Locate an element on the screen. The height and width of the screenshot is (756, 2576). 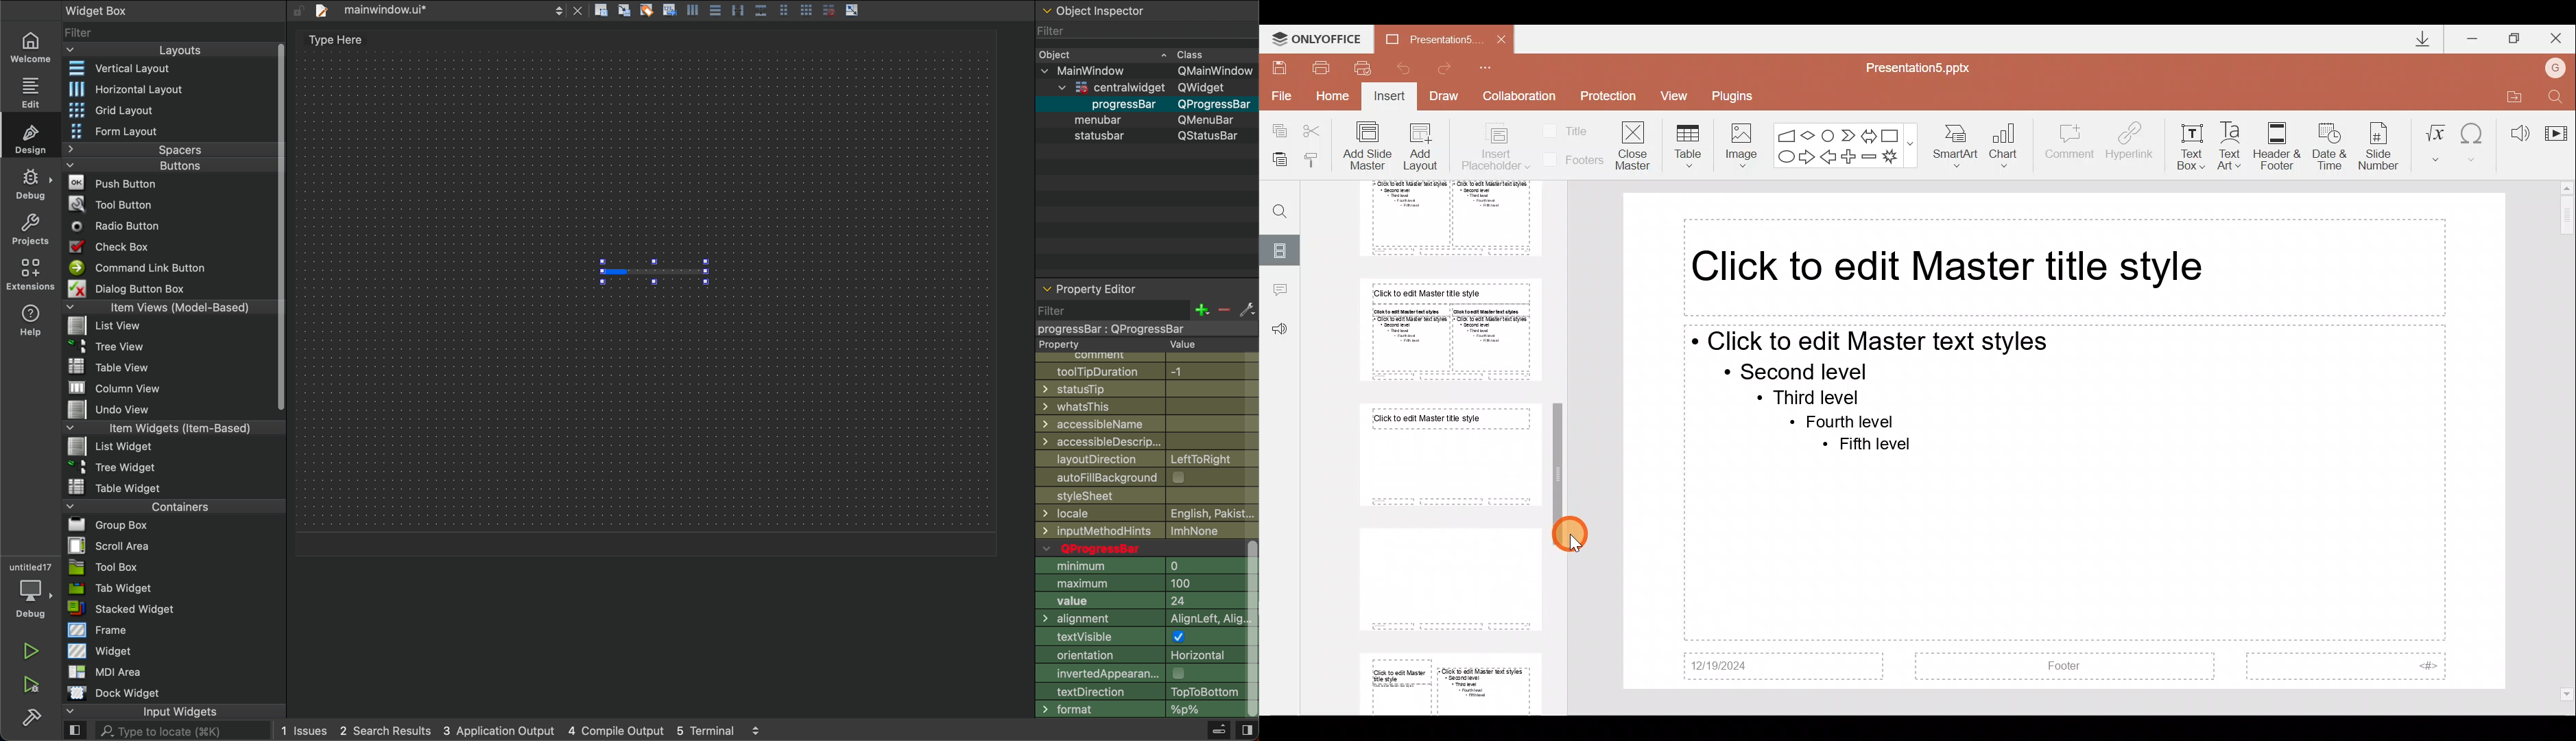
Right arrow is located at coordinates (1806, 158).